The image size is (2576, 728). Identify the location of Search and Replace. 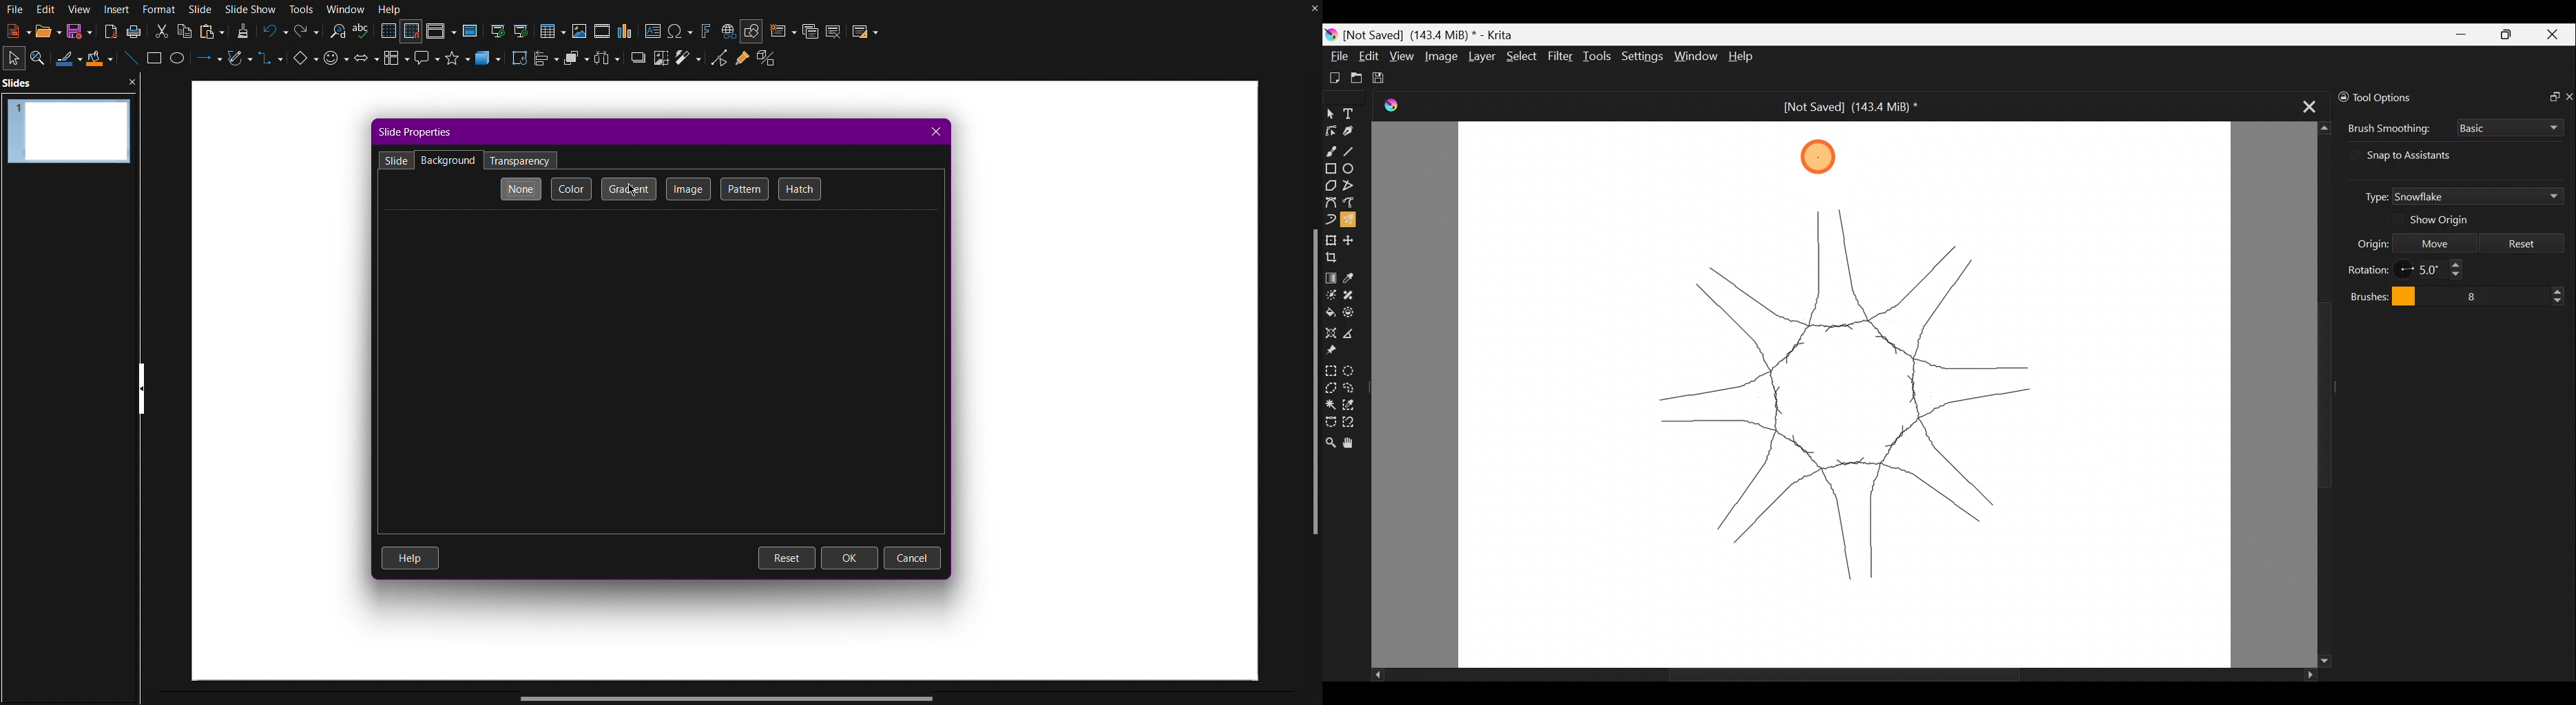
(337, 32).